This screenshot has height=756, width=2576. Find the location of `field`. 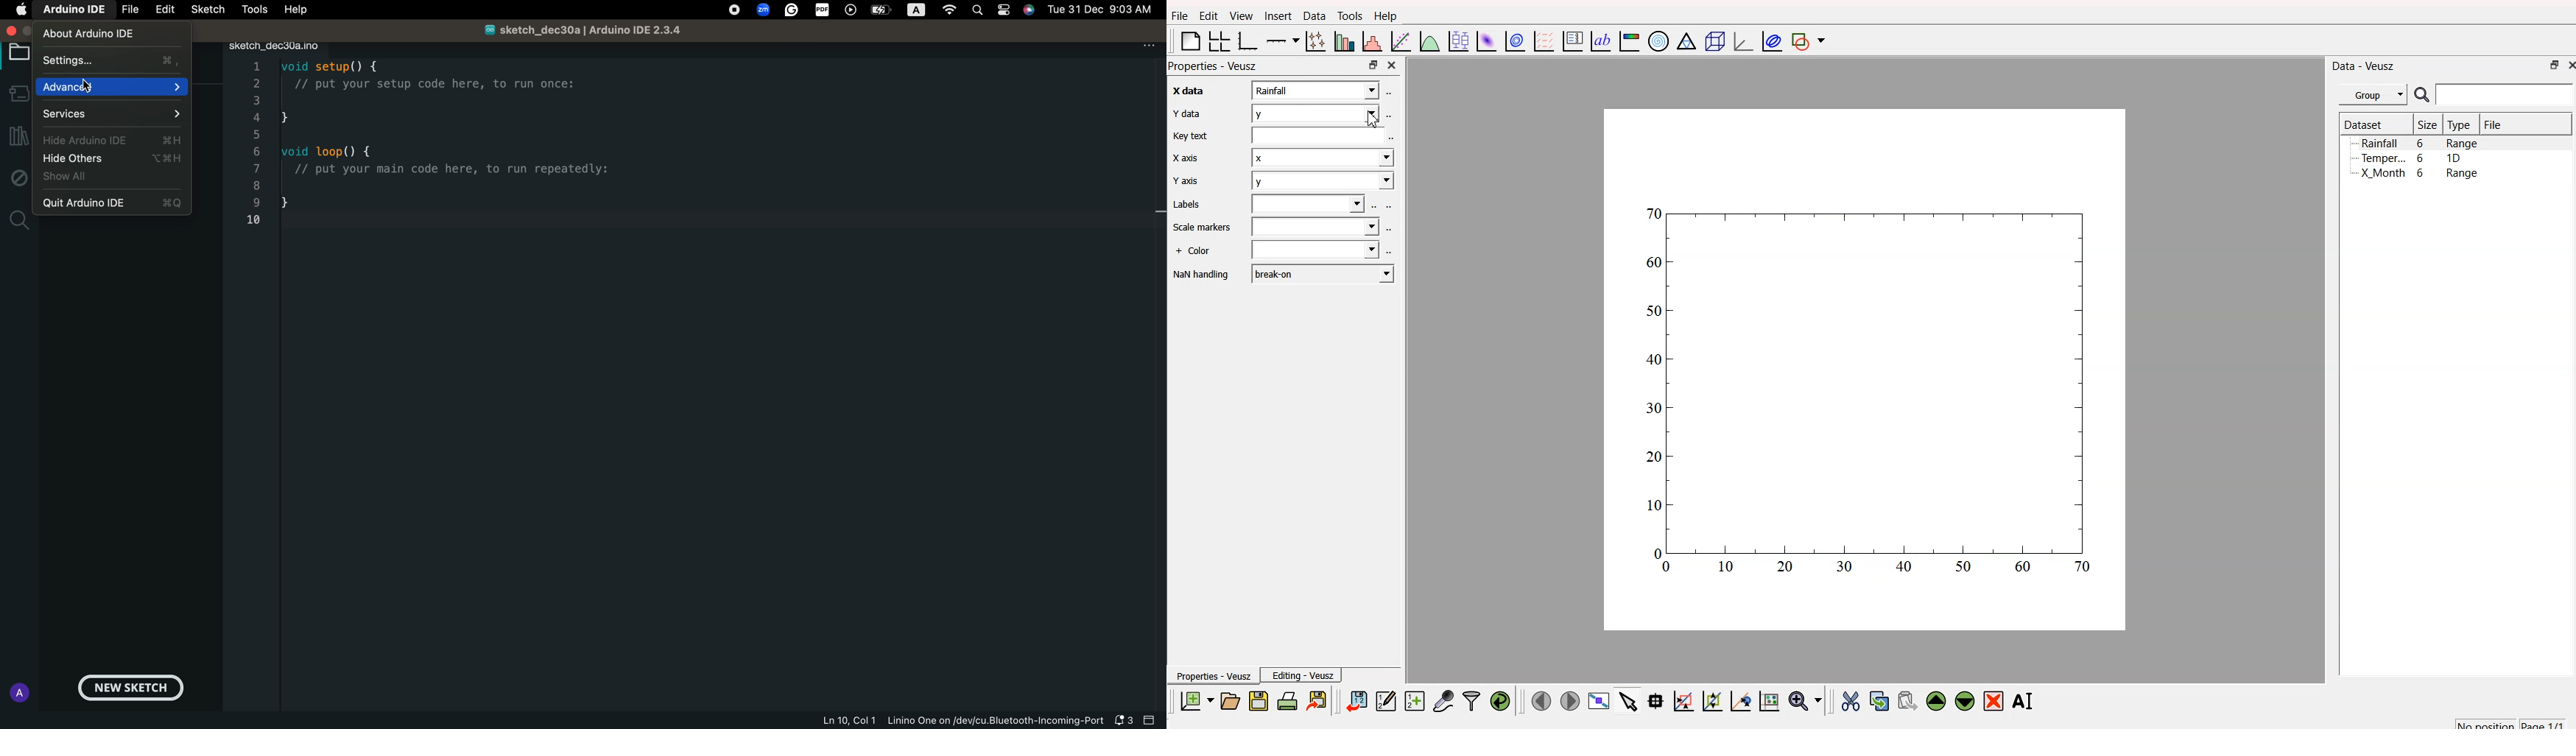

field is located at coordinates (1318, 227).